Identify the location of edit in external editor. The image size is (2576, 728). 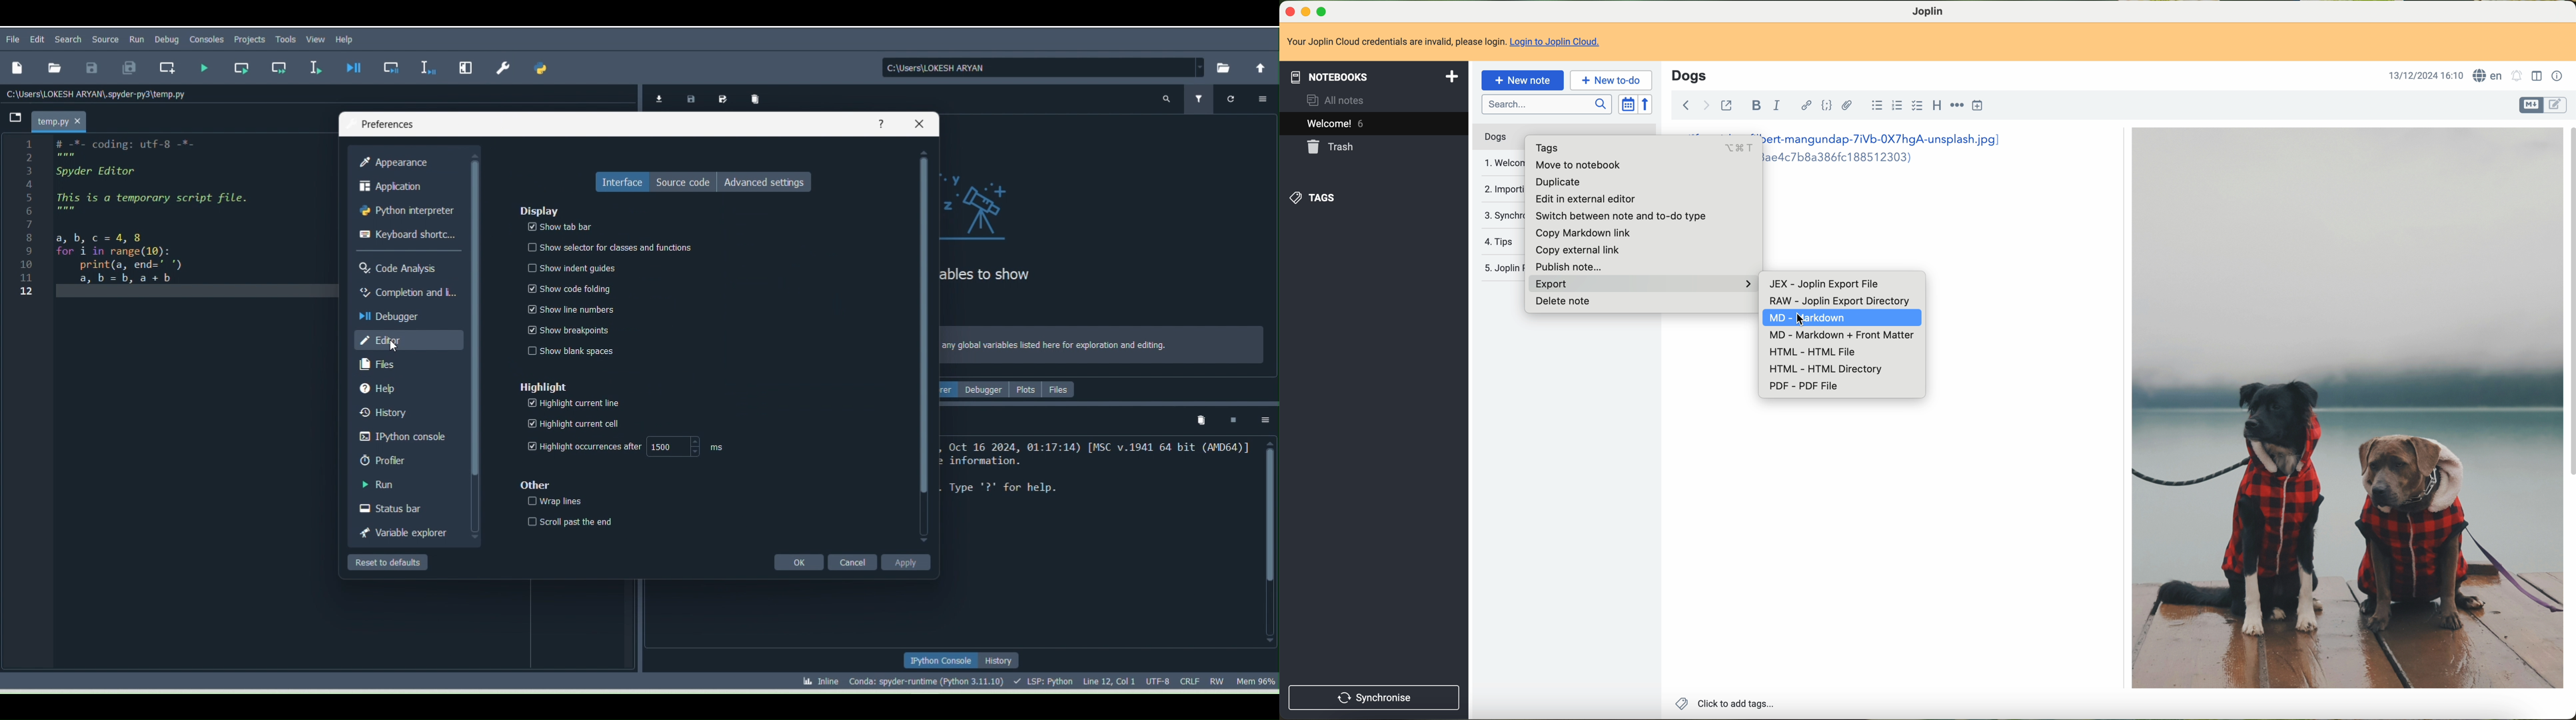
(1590, 200).